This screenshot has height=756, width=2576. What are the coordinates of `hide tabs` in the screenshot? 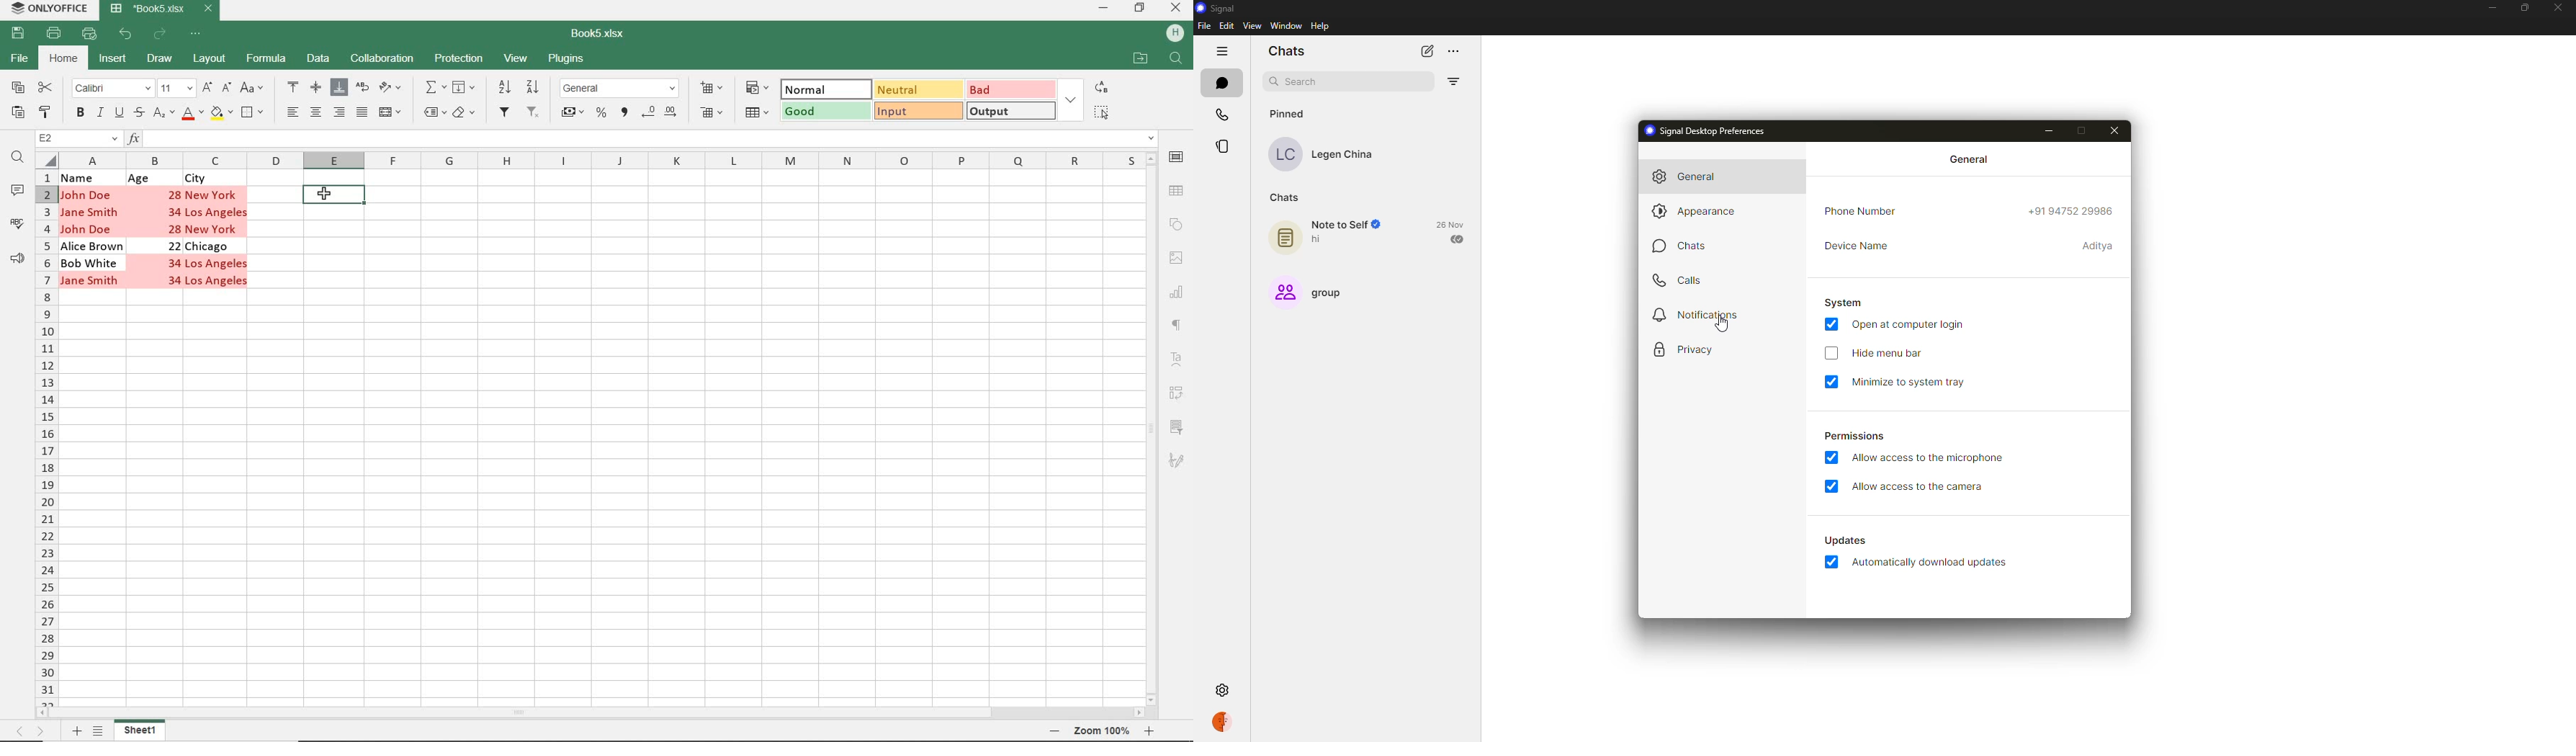 It's located at (1224, 51).